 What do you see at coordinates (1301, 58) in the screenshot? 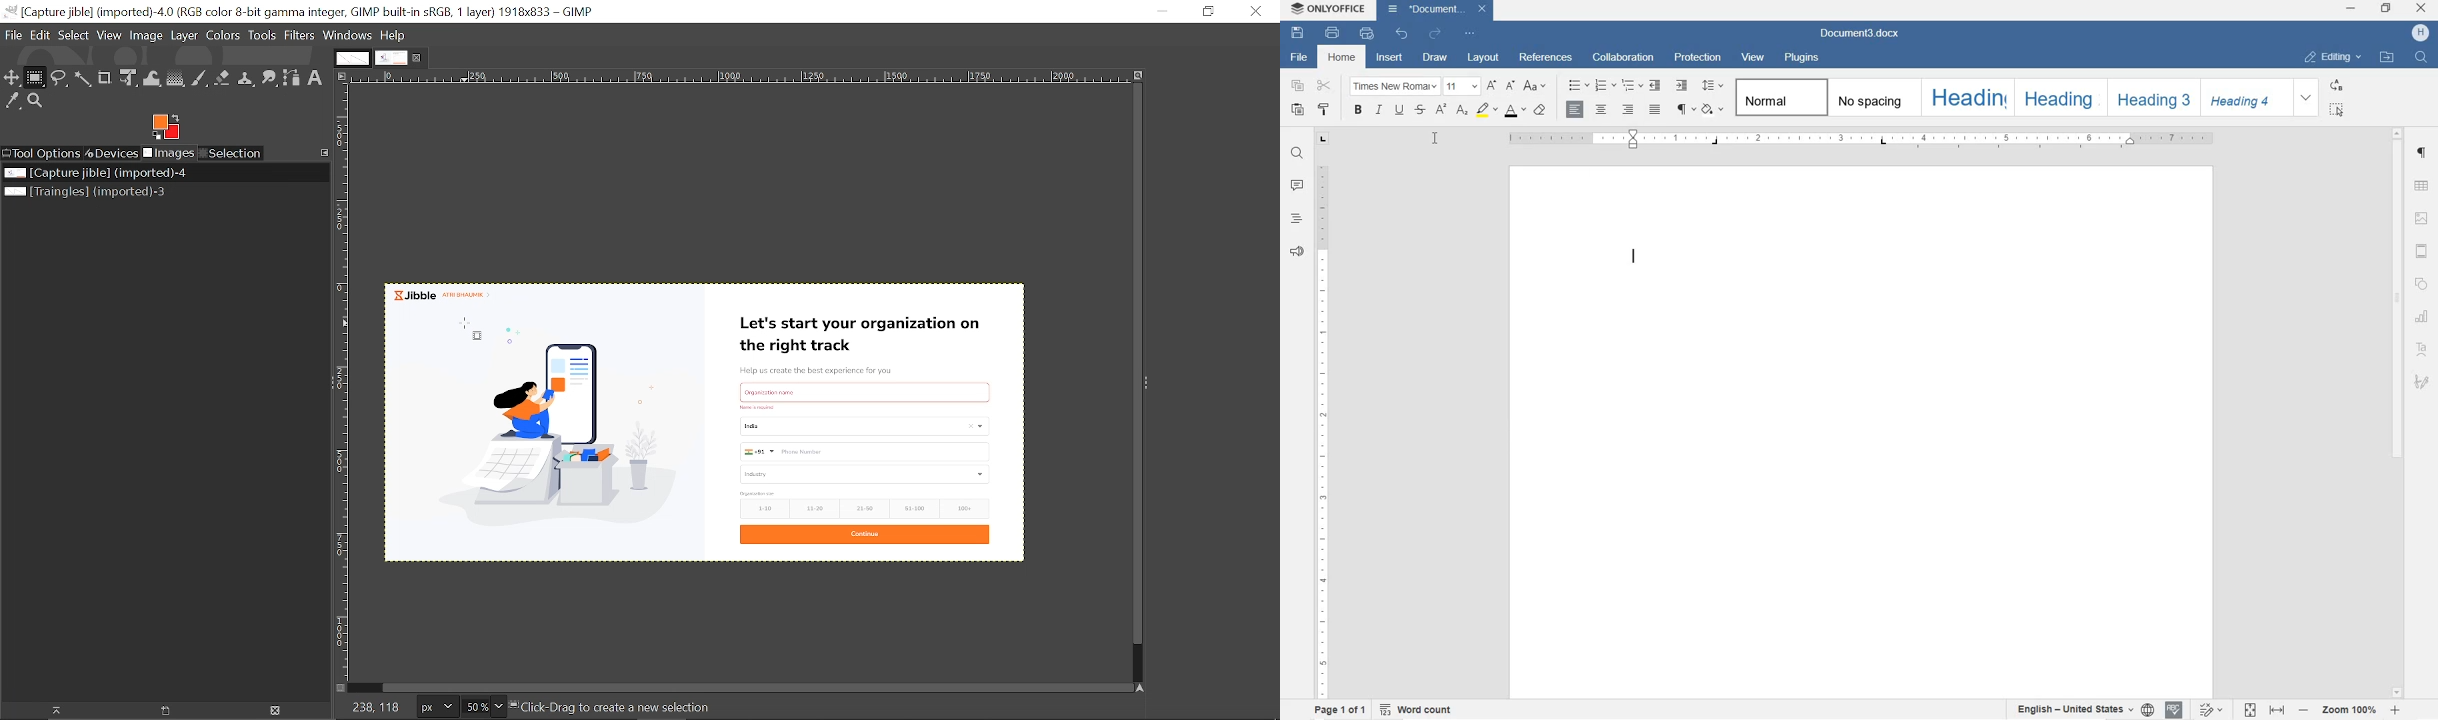
I see `FILE` at bounding box center [1301, 58].